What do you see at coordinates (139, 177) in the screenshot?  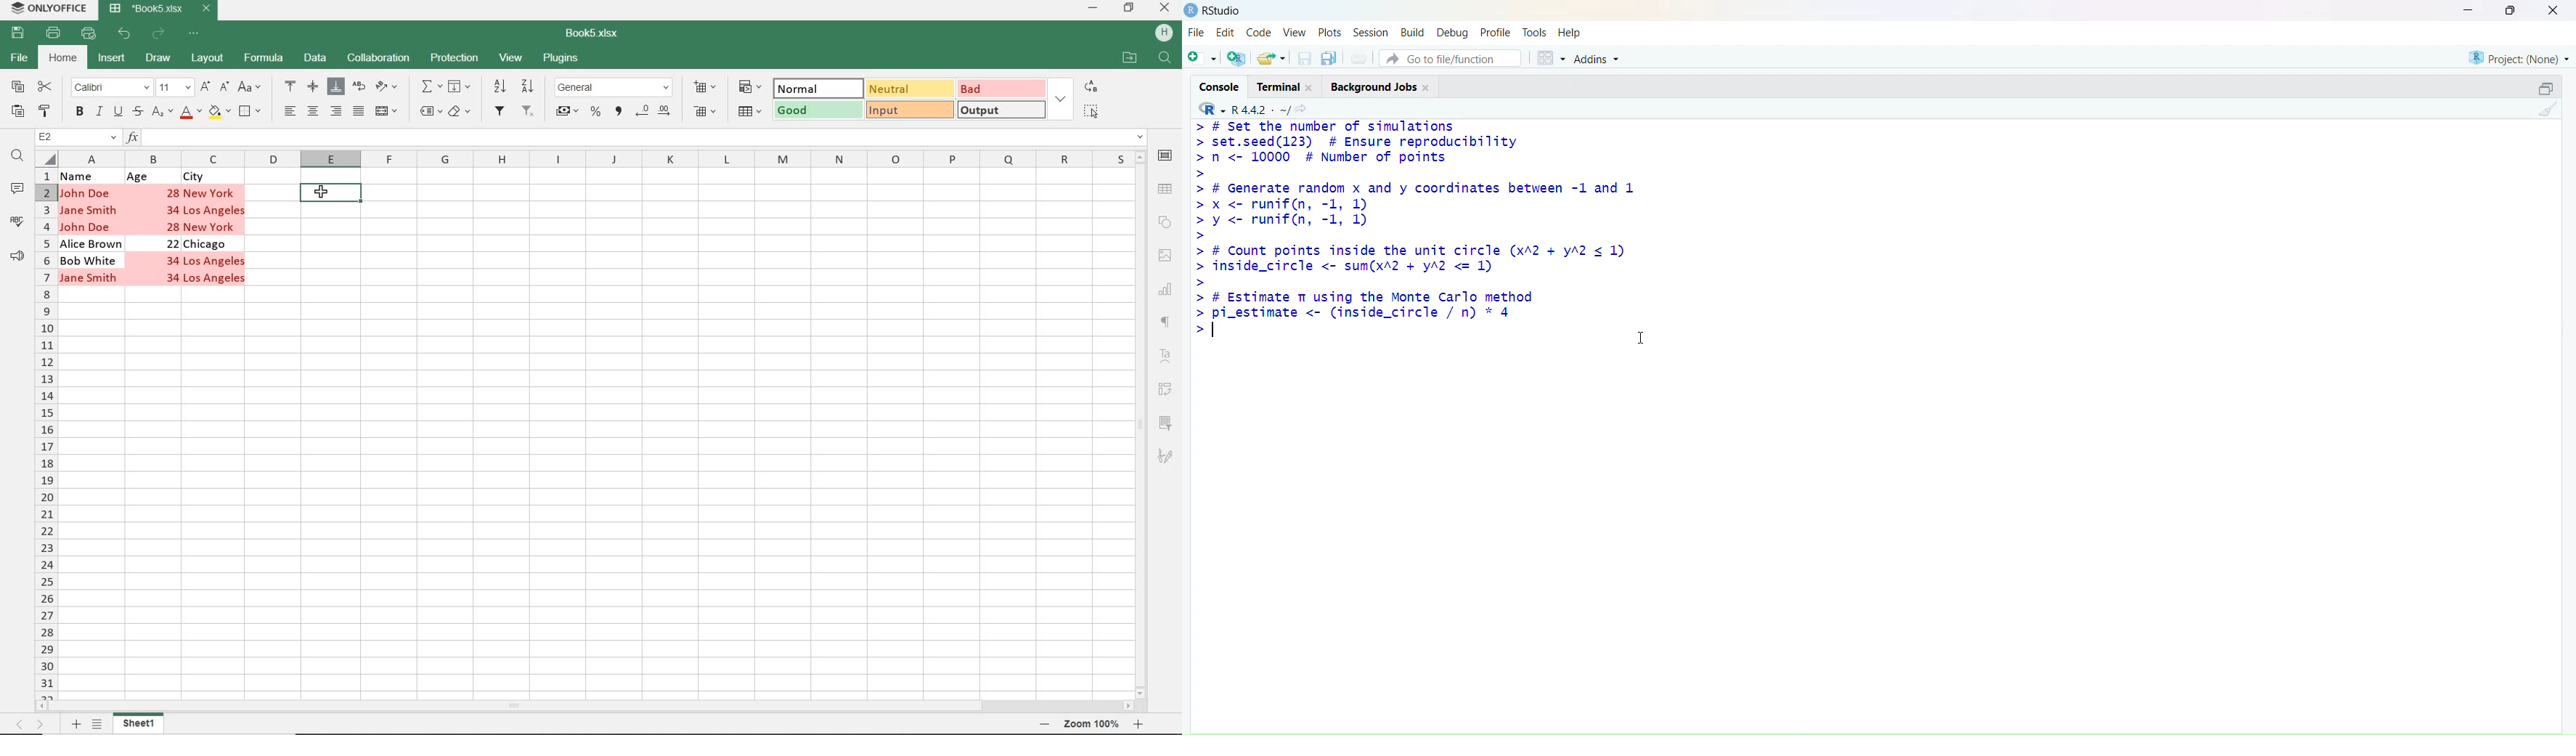 I see `Age` at bounding box center [139, 177].